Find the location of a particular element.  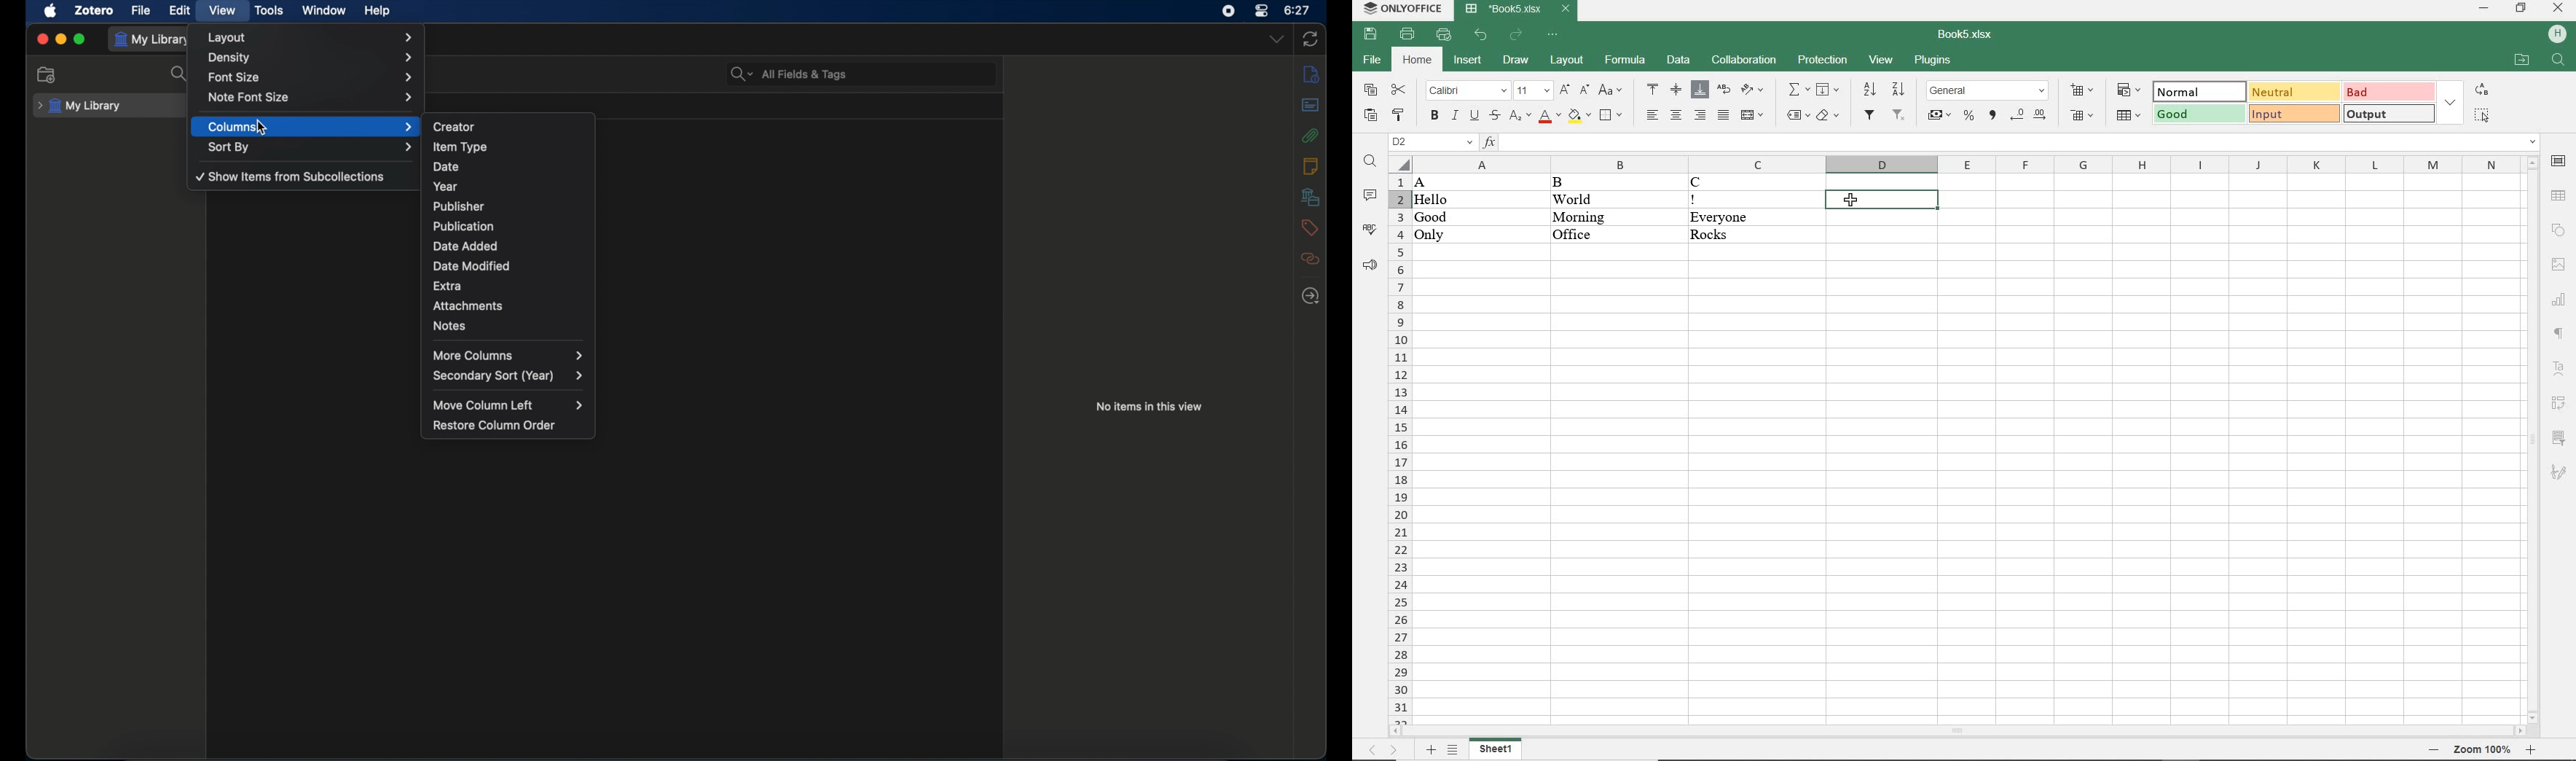

TEXT ART is located at coordinates (2559, 367).